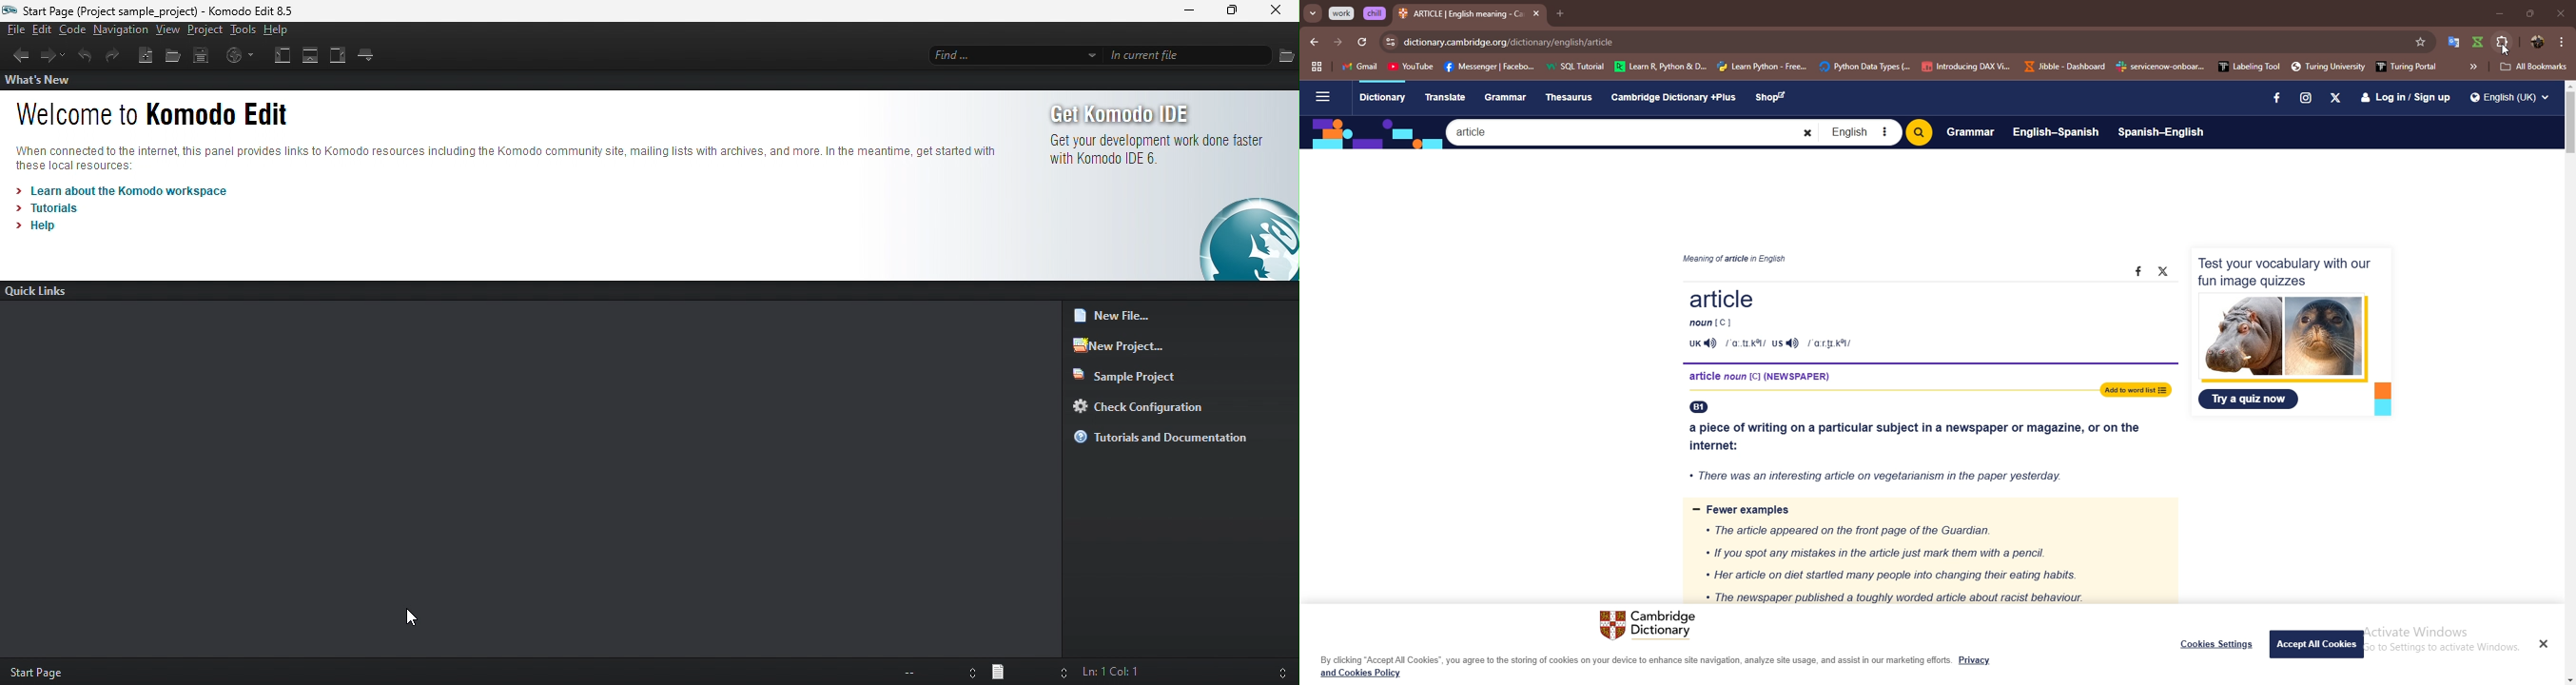 The height and width of the screenshot is (700, 2576). What do you see at coordinates (2451, 42) in the screenshot?
I see `extension` at bounding box center [2451, 42].